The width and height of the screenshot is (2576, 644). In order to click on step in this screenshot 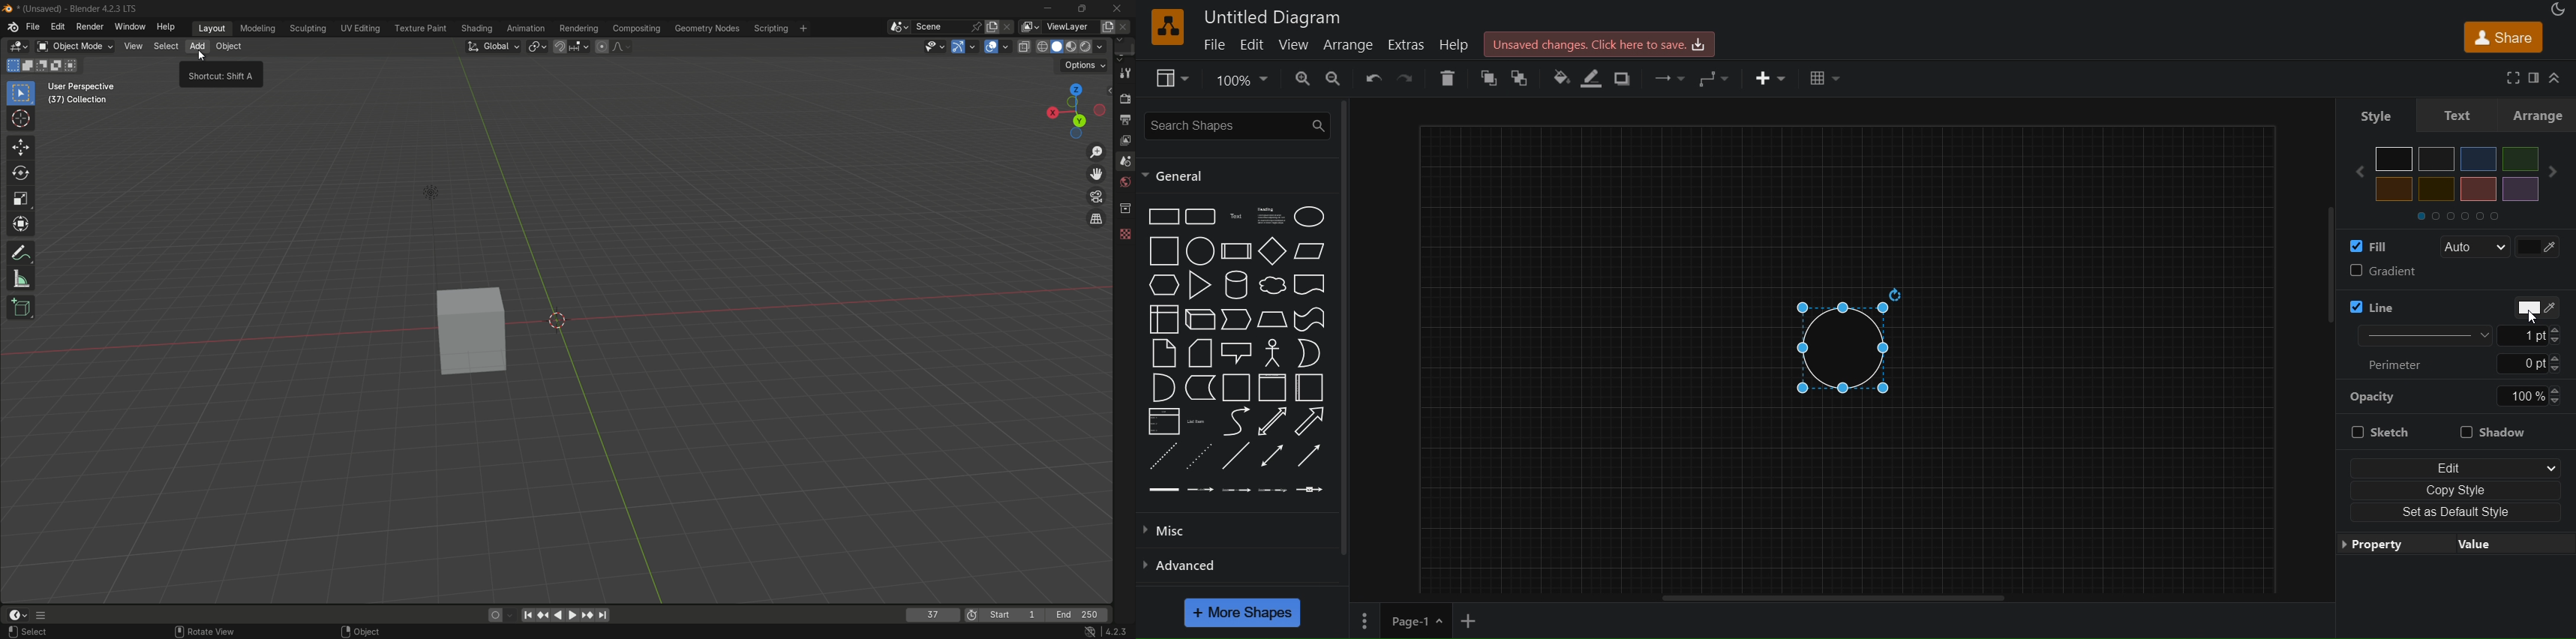, I will do `click(1238, 320)`.